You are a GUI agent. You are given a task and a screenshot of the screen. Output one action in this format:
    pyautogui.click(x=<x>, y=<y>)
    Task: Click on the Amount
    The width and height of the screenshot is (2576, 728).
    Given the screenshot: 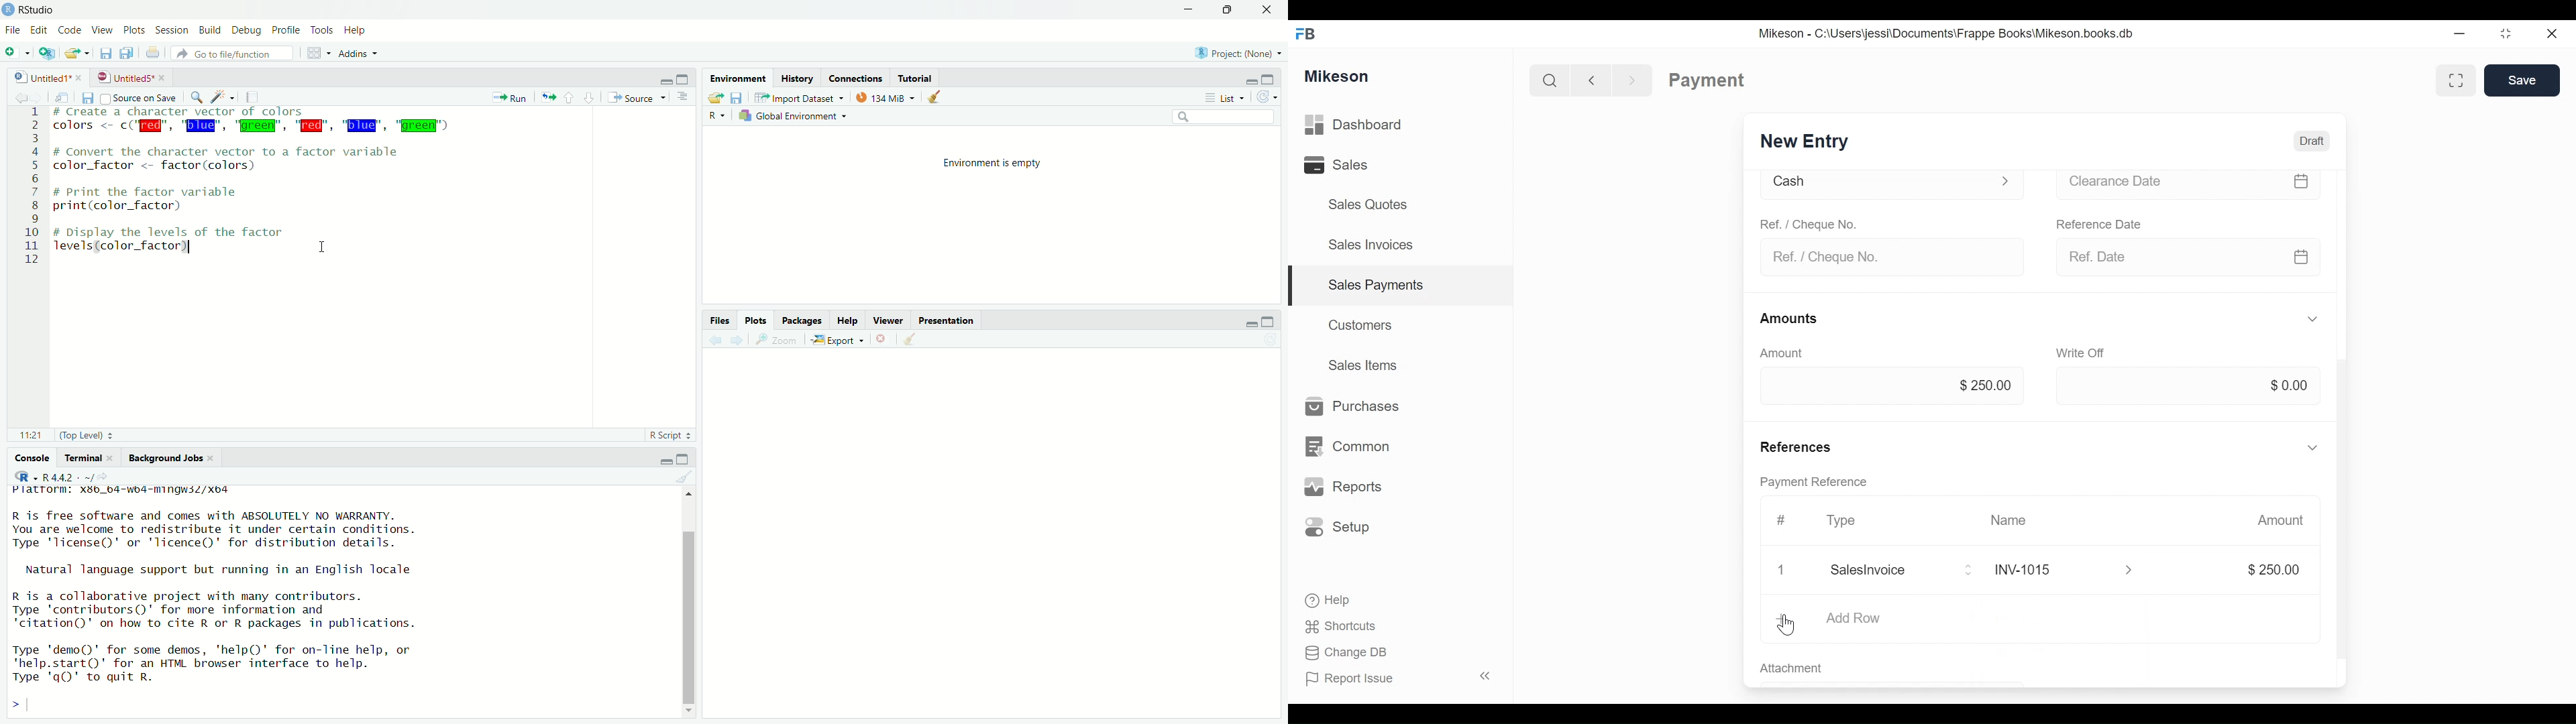 What is the action you would take?
    pyautogui.click(x=1779, y=354)
    